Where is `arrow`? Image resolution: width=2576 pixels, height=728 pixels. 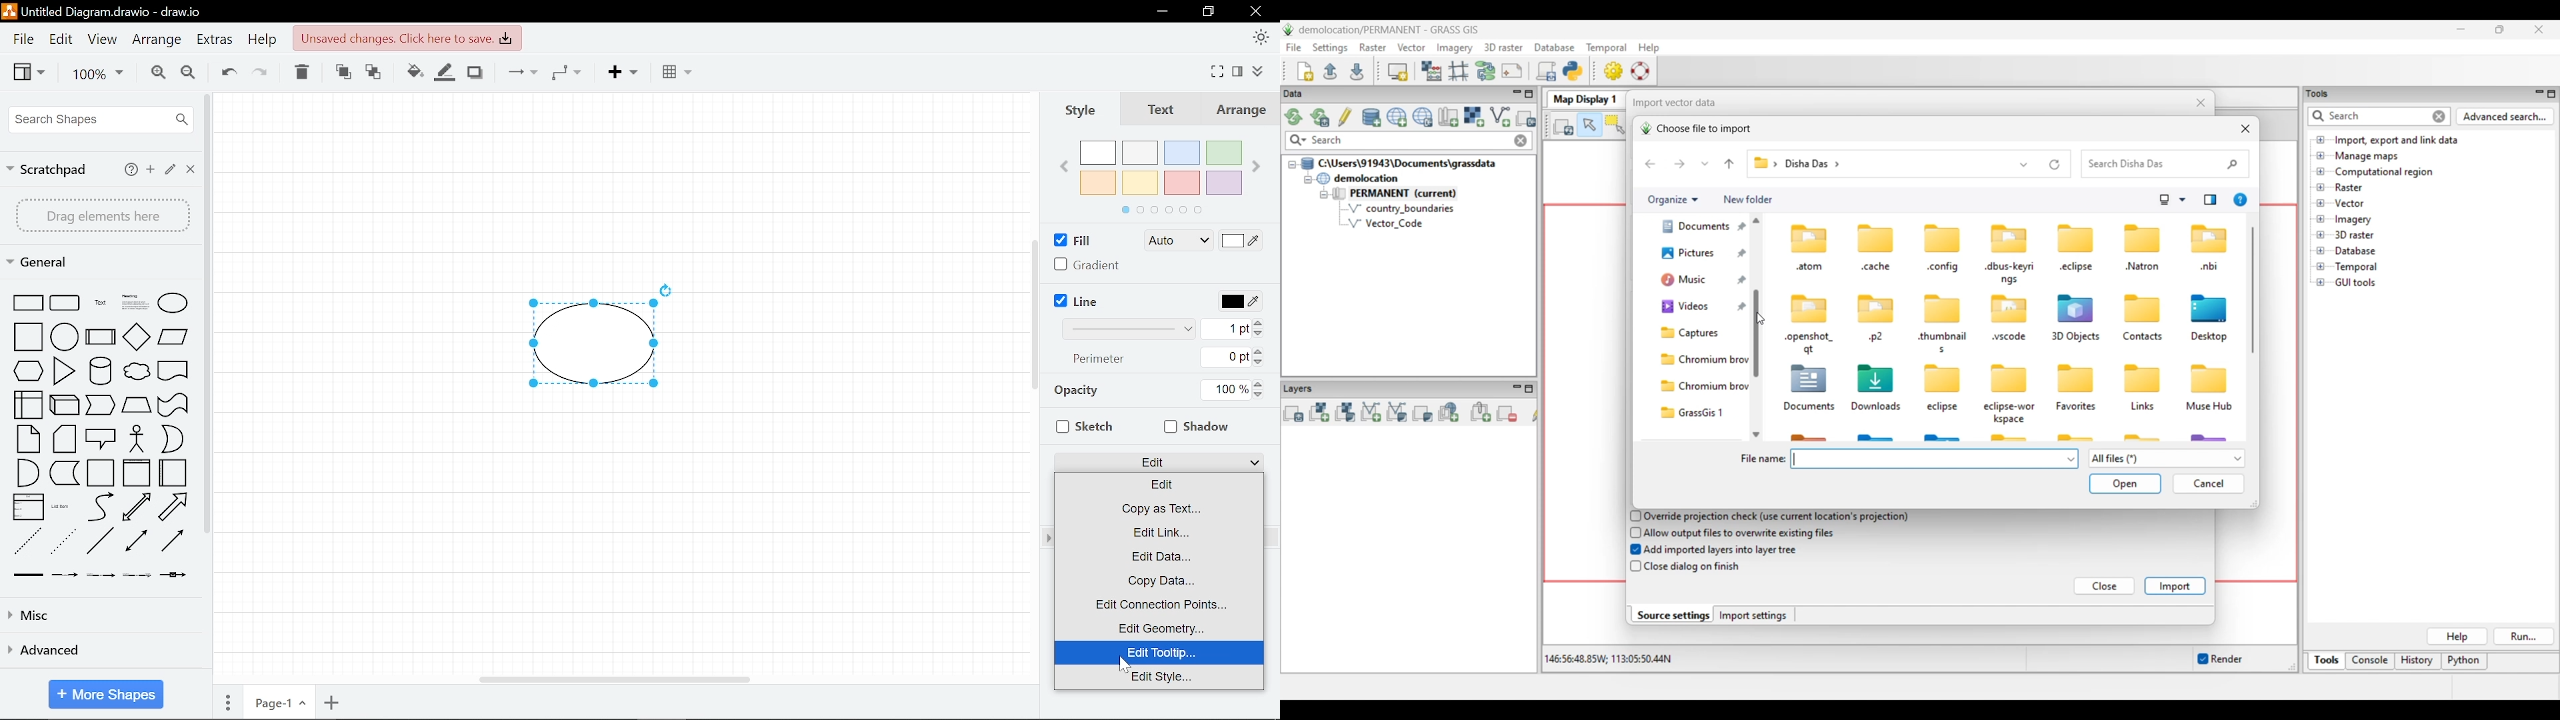 arrow is located at coordinates (175, 507).